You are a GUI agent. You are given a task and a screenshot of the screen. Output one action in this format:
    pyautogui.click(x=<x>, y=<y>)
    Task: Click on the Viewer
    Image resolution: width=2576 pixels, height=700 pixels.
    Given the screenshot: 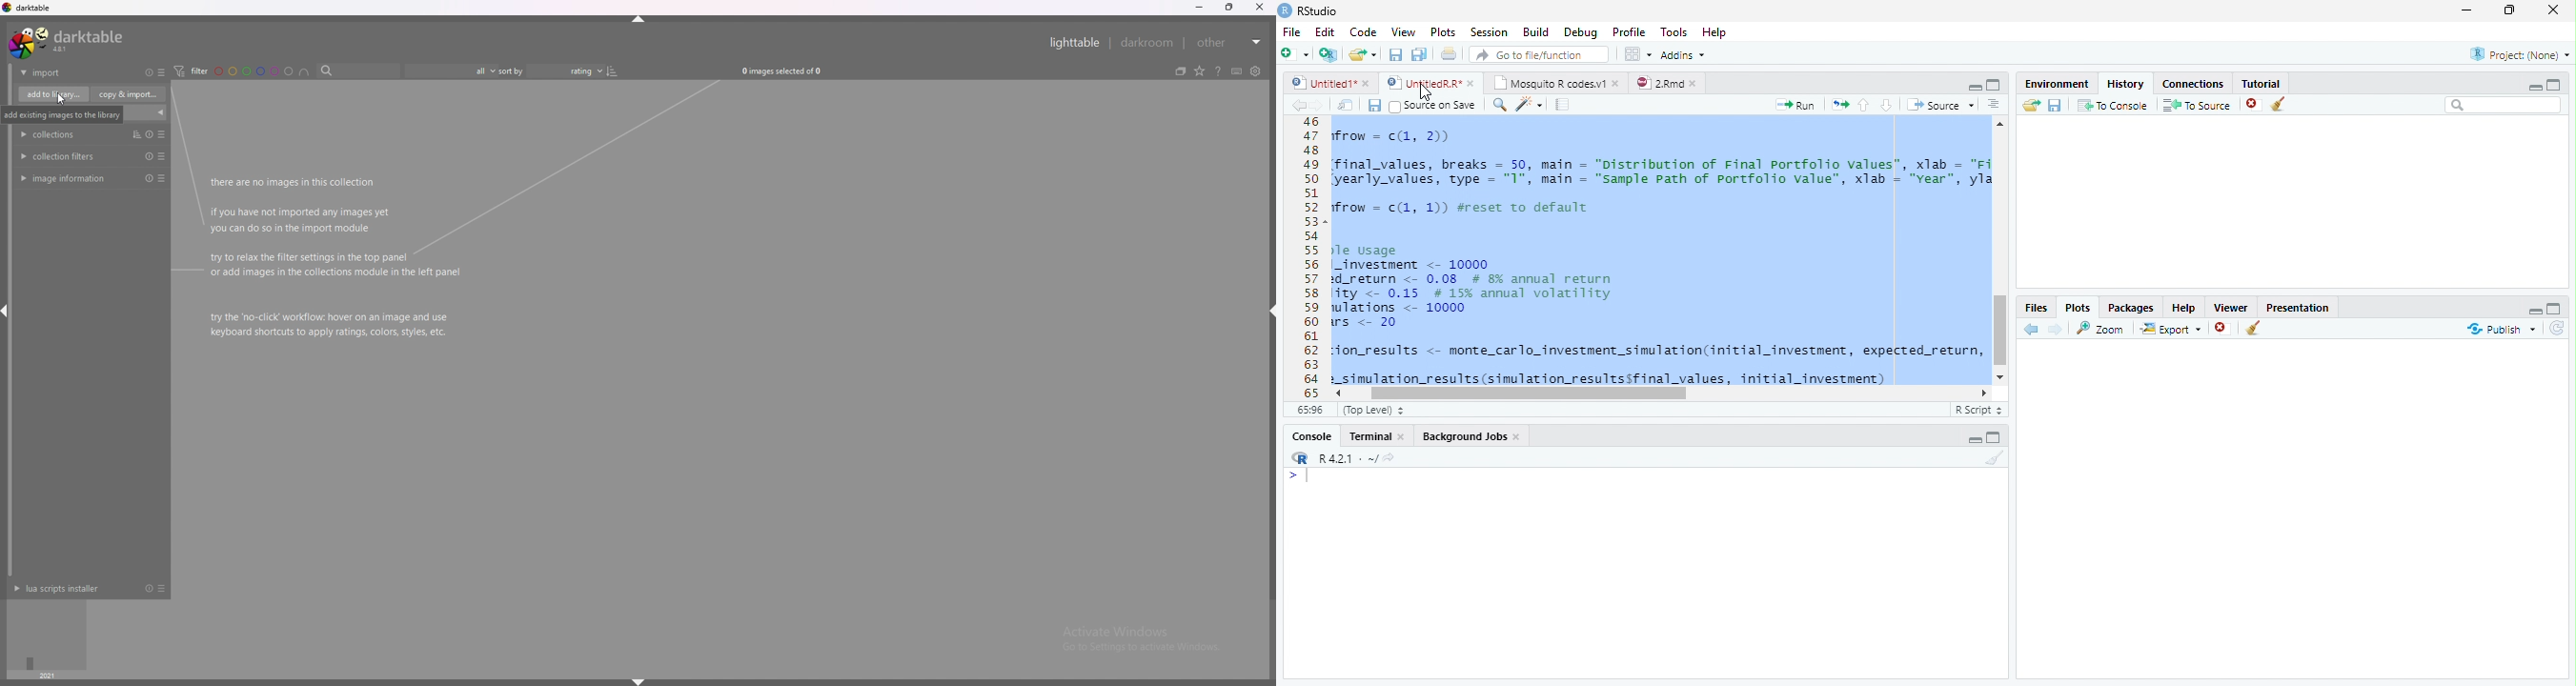 What is the action you would take?
    pyautogui.click(x=2232, y=305)
    